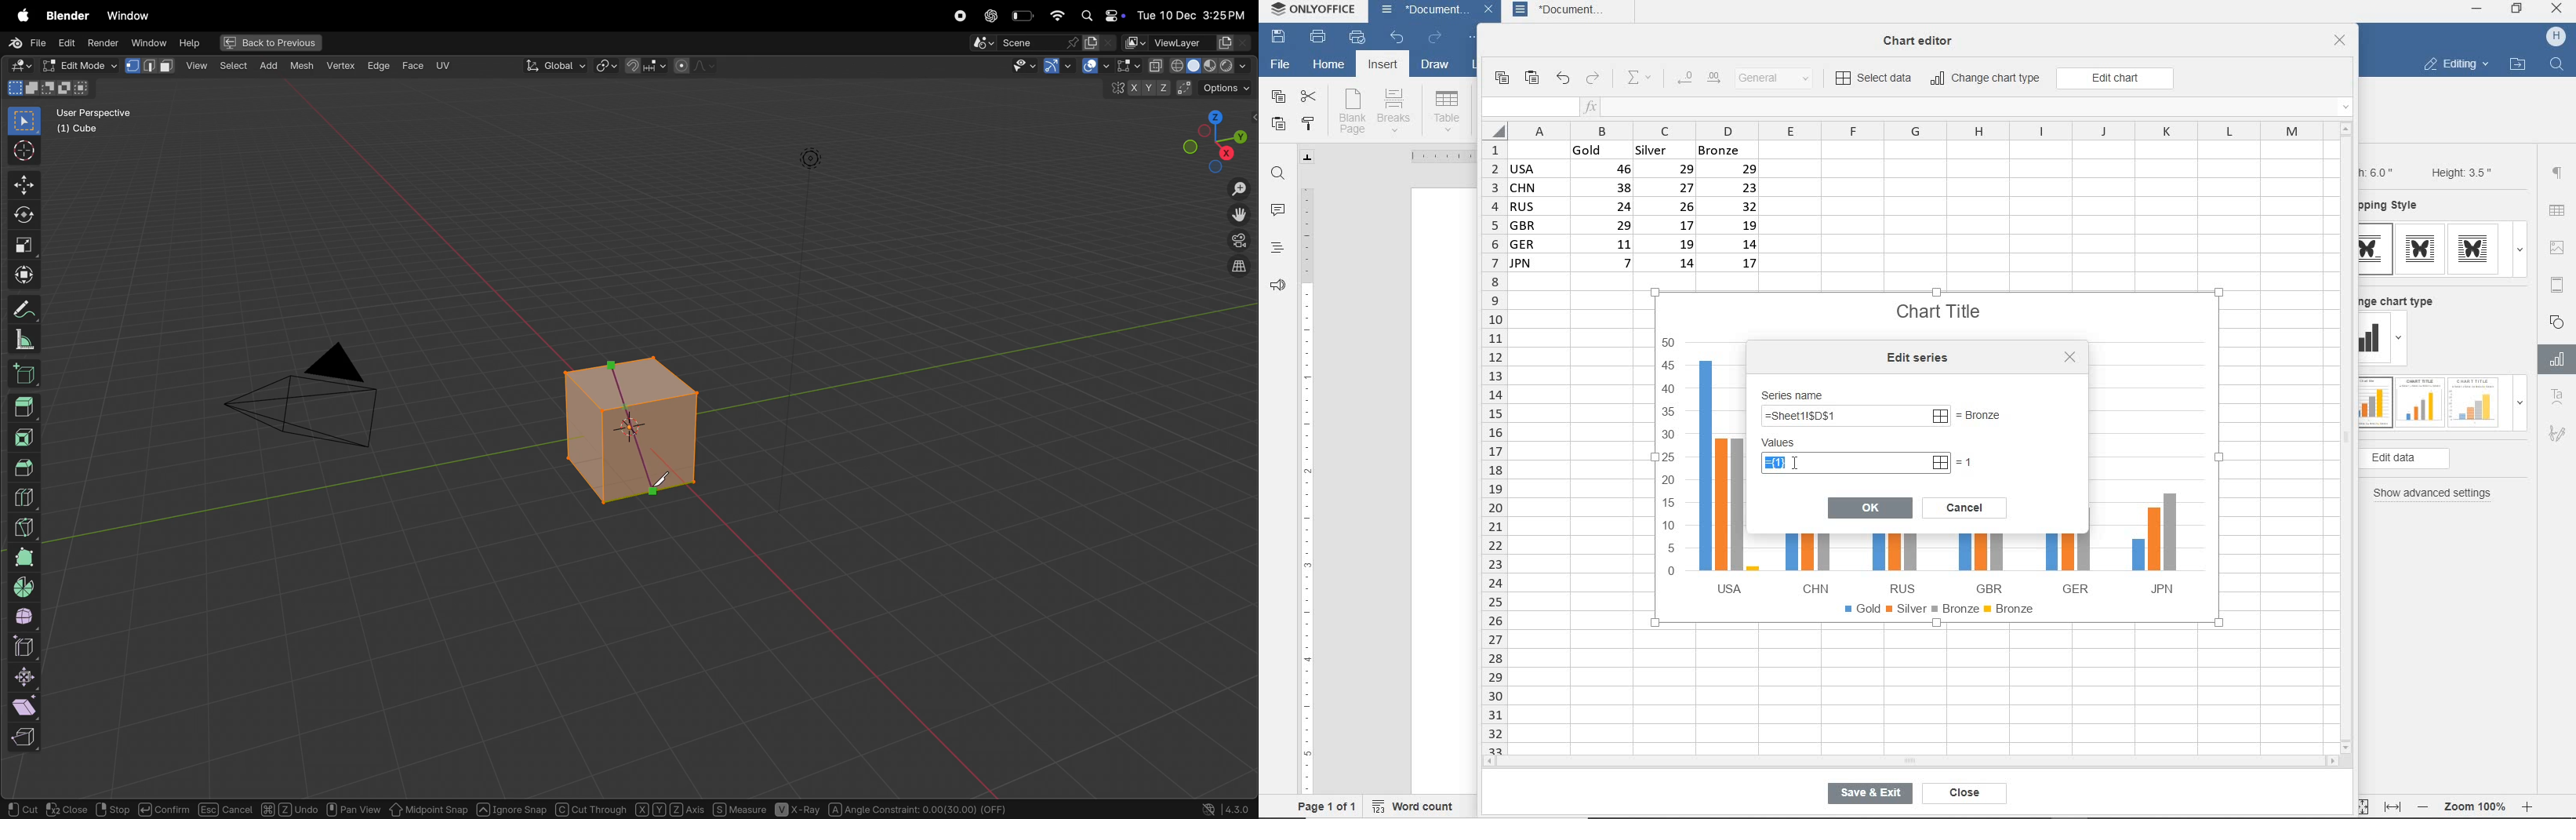  I want to click on Edit, so click(67, 42).